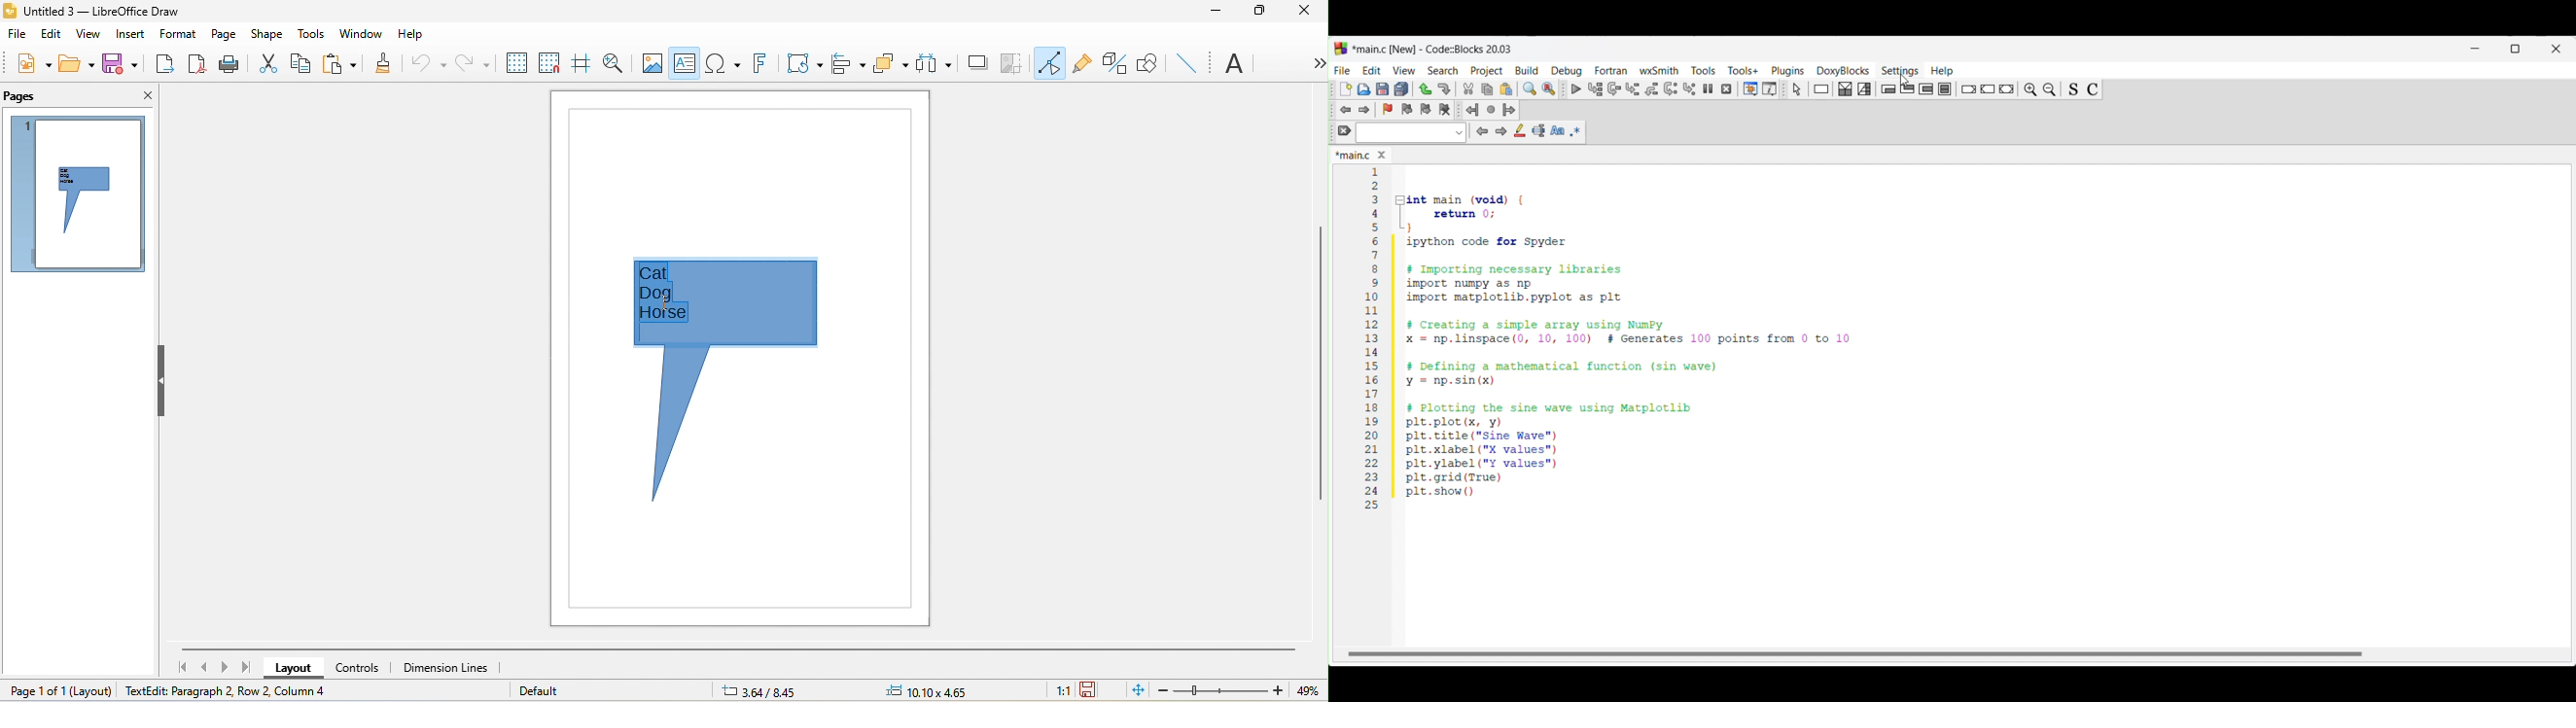 This screenshot has width=2576, height=728. I want to click on horizontal scroll bar, so click(741, 648).